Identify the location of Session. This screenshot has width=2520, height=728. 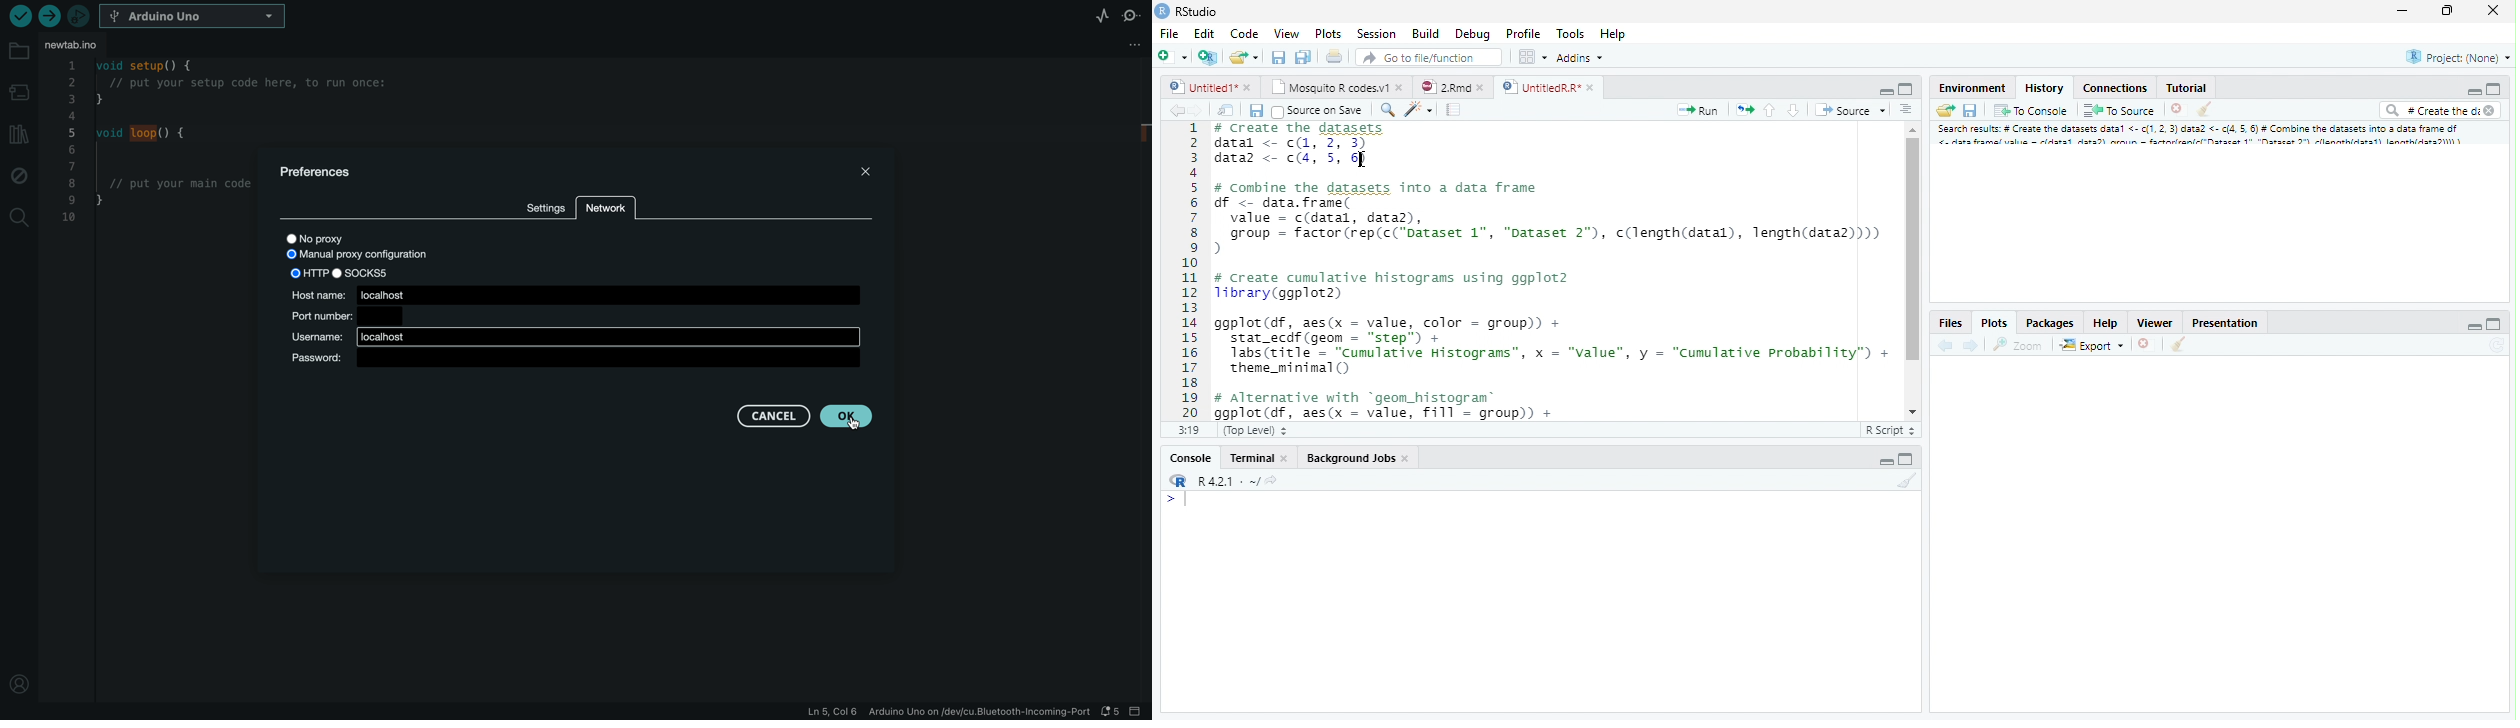
(1379, 34).